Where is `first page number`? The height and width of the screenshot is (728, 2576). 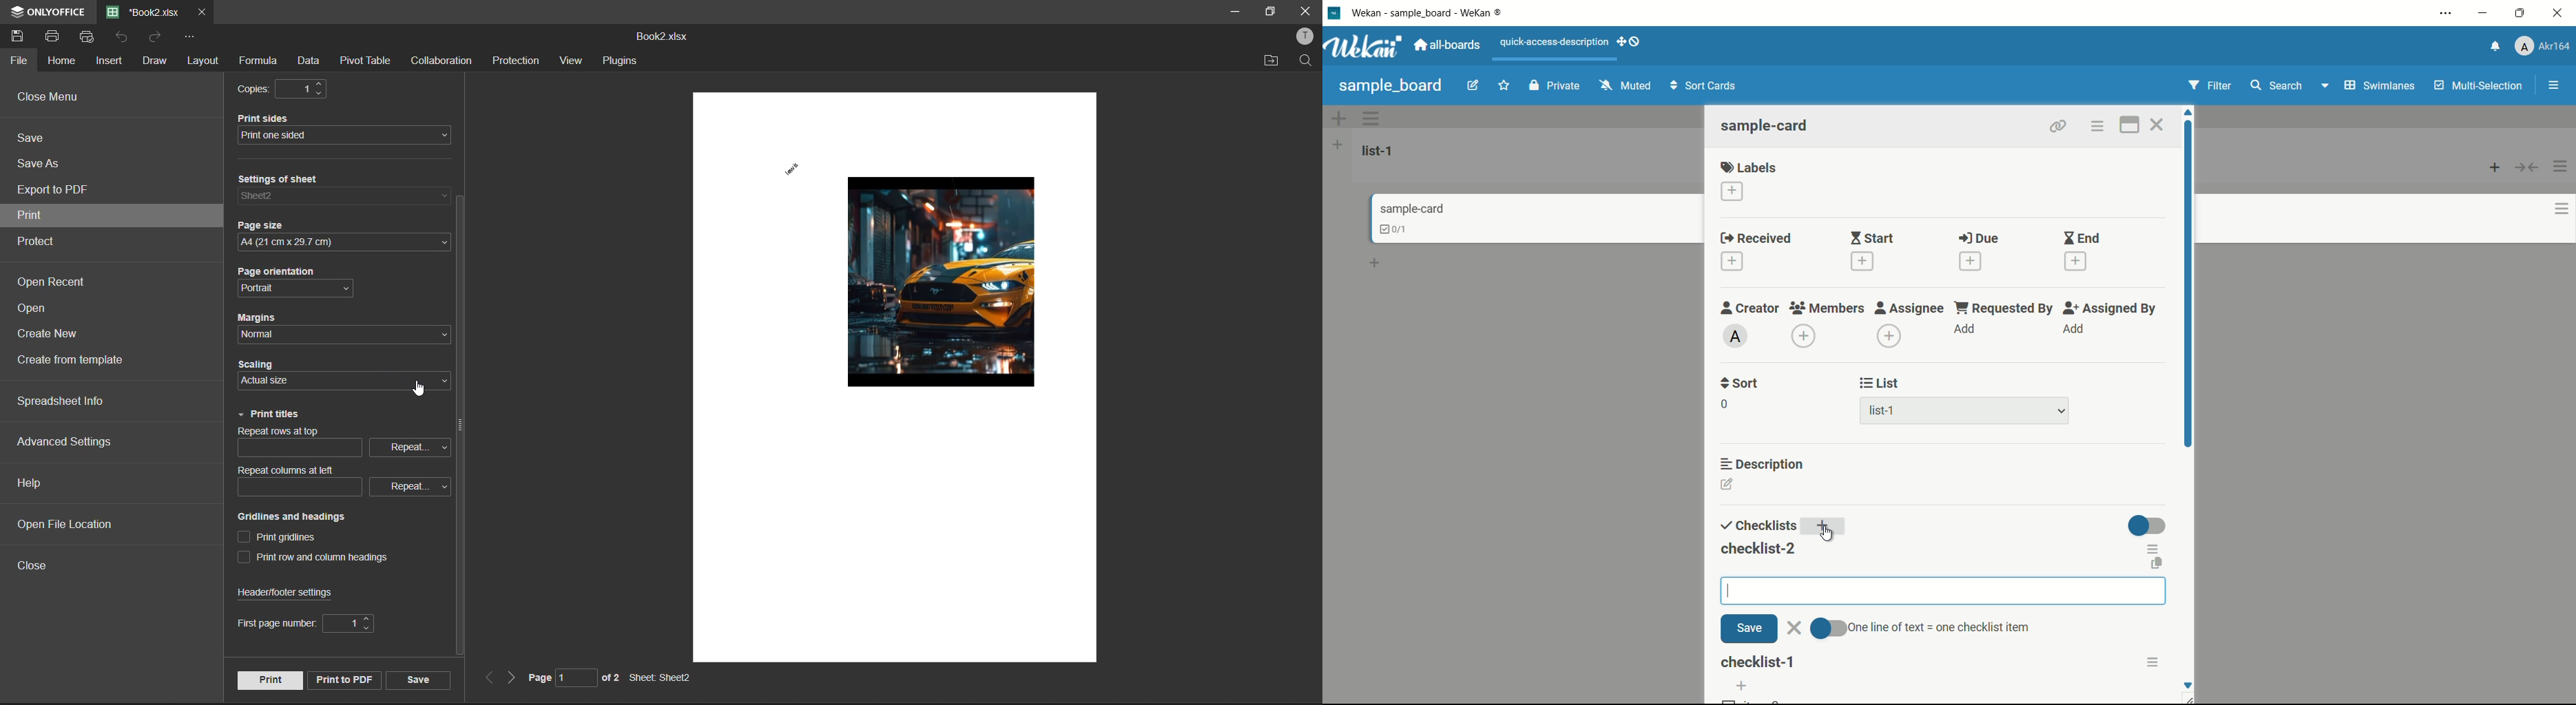 first page number is located at coordinates (271, 624).